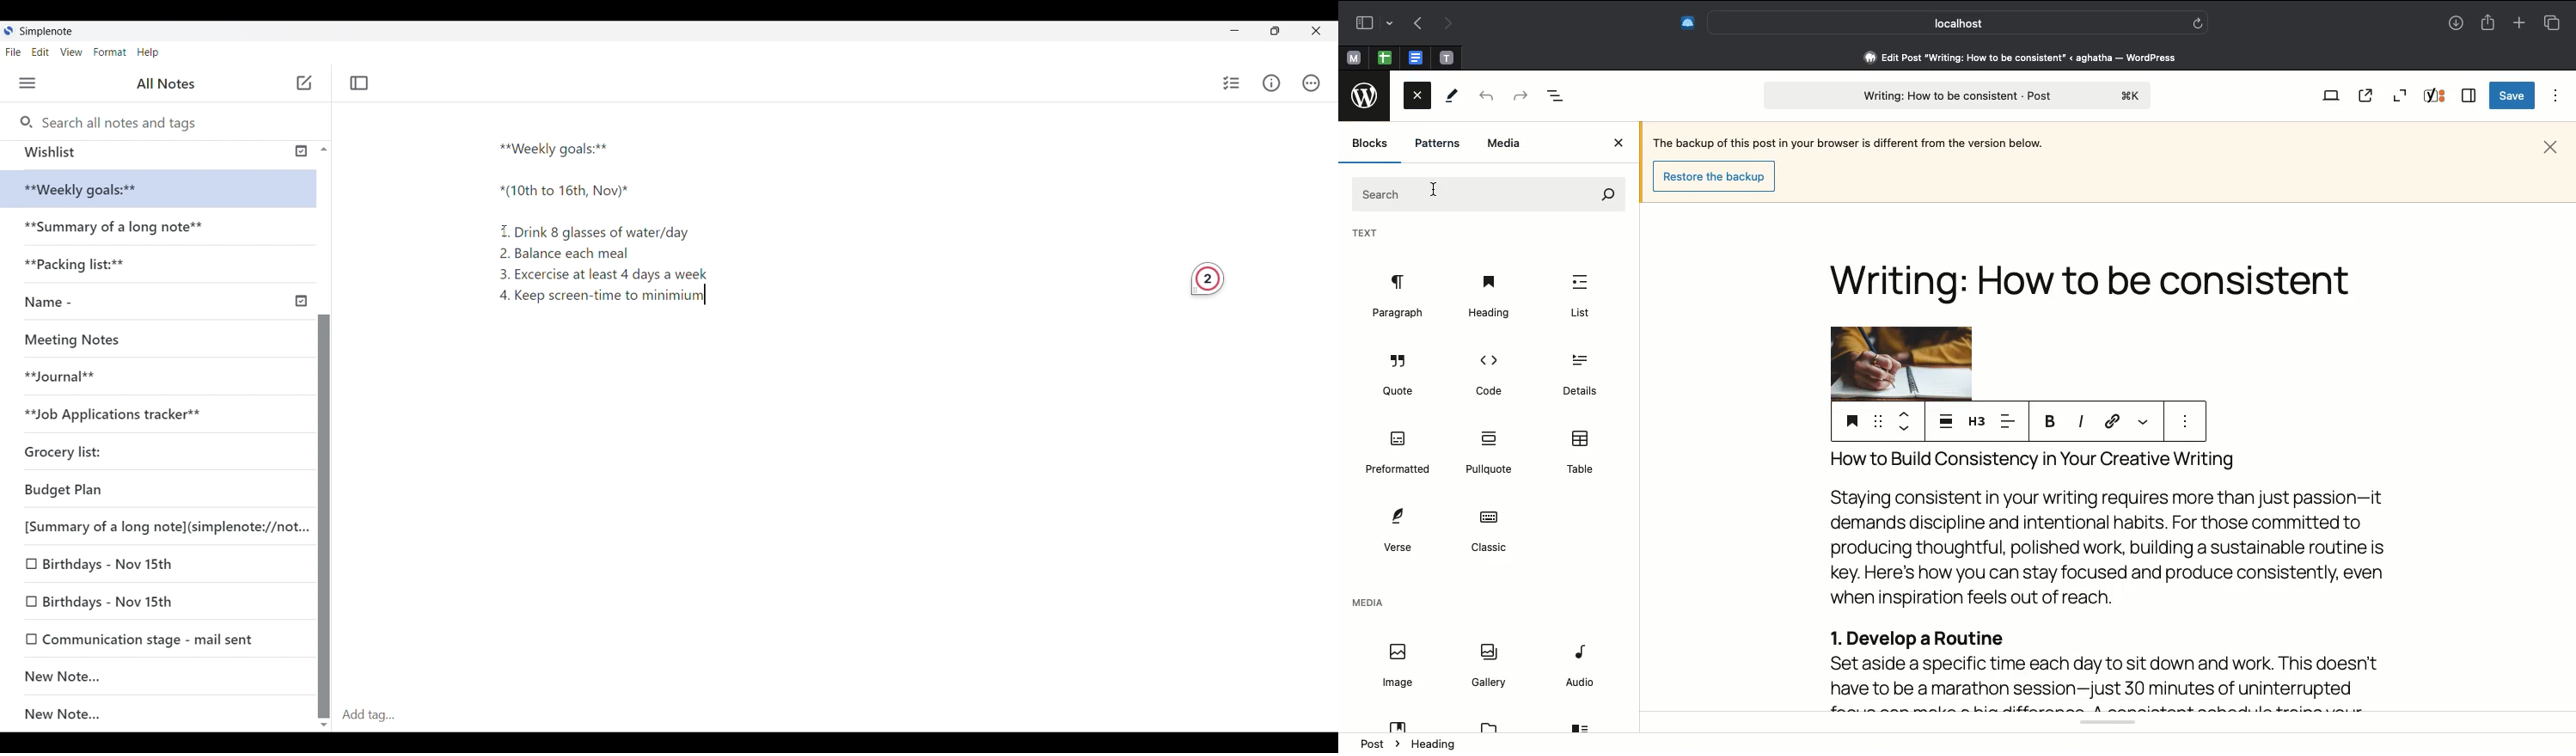 This screenshot has width=2576, height=756. I want to click on Name, so click(163, 303).